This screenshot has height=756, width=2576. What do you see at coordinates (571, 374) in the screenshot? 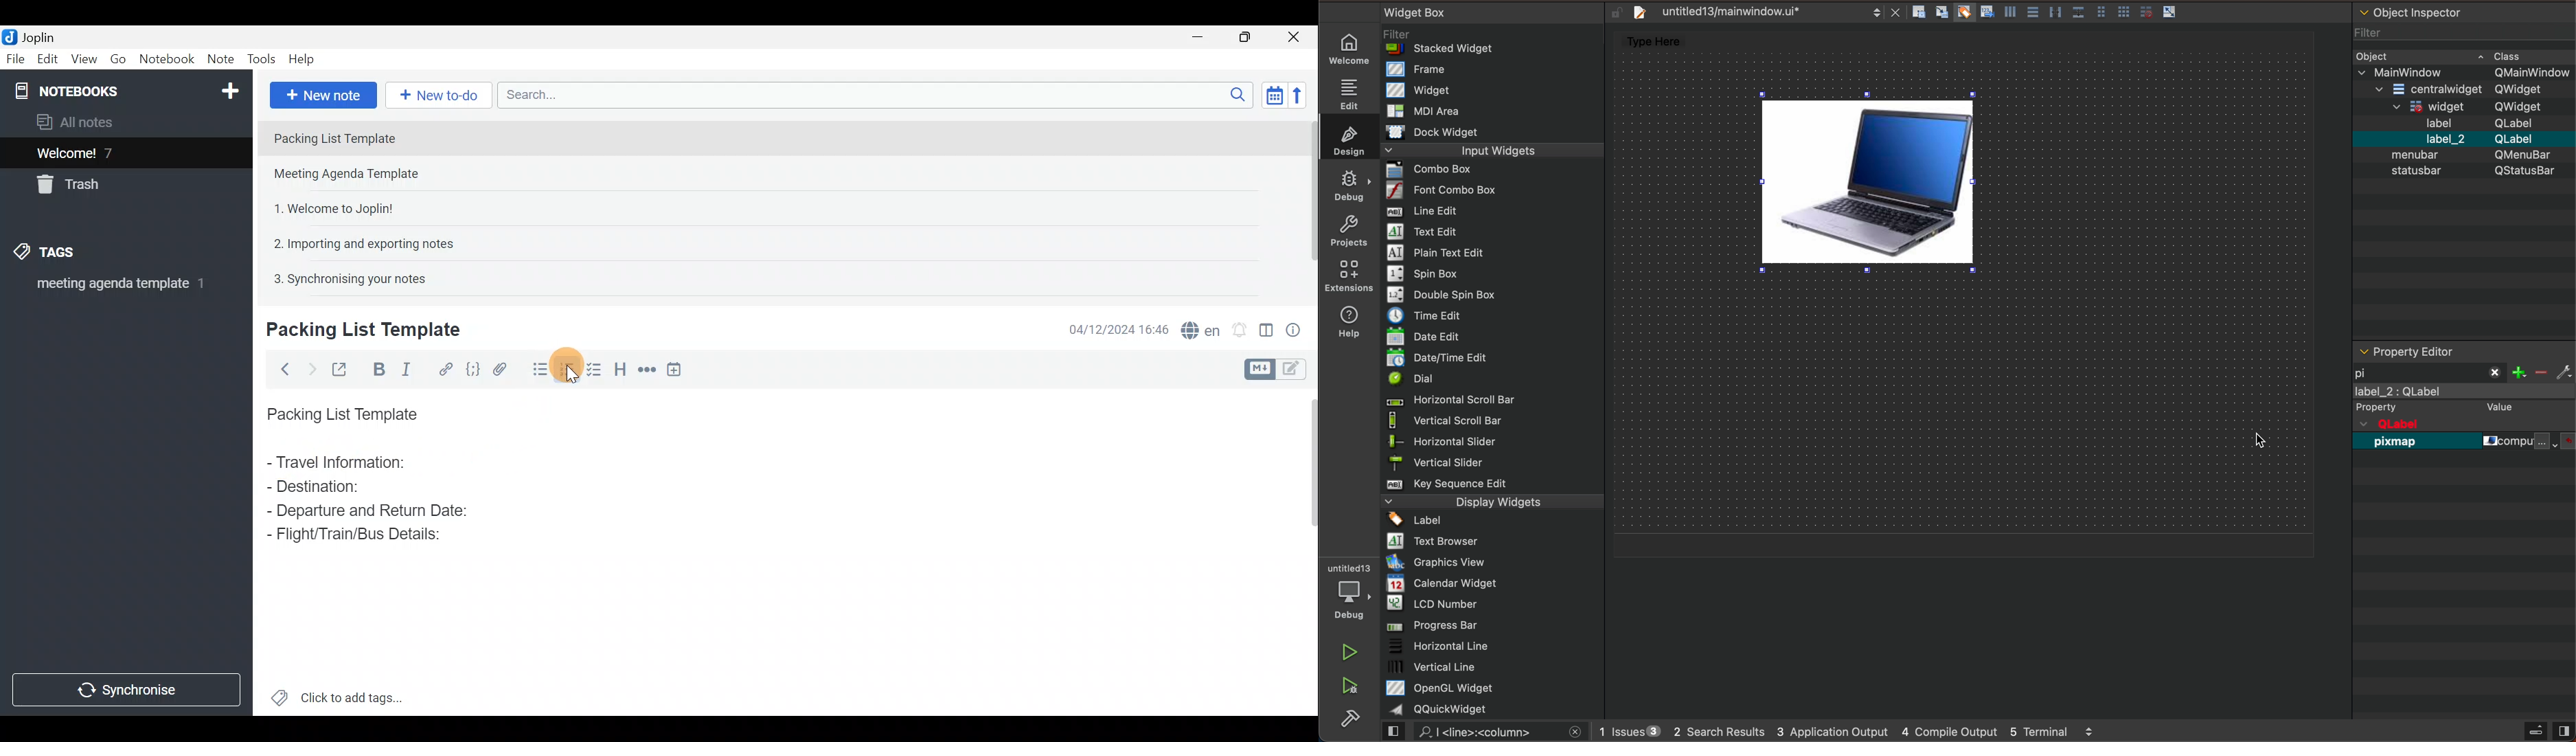
I see `Checkbox` at bounding box center [571, 374].